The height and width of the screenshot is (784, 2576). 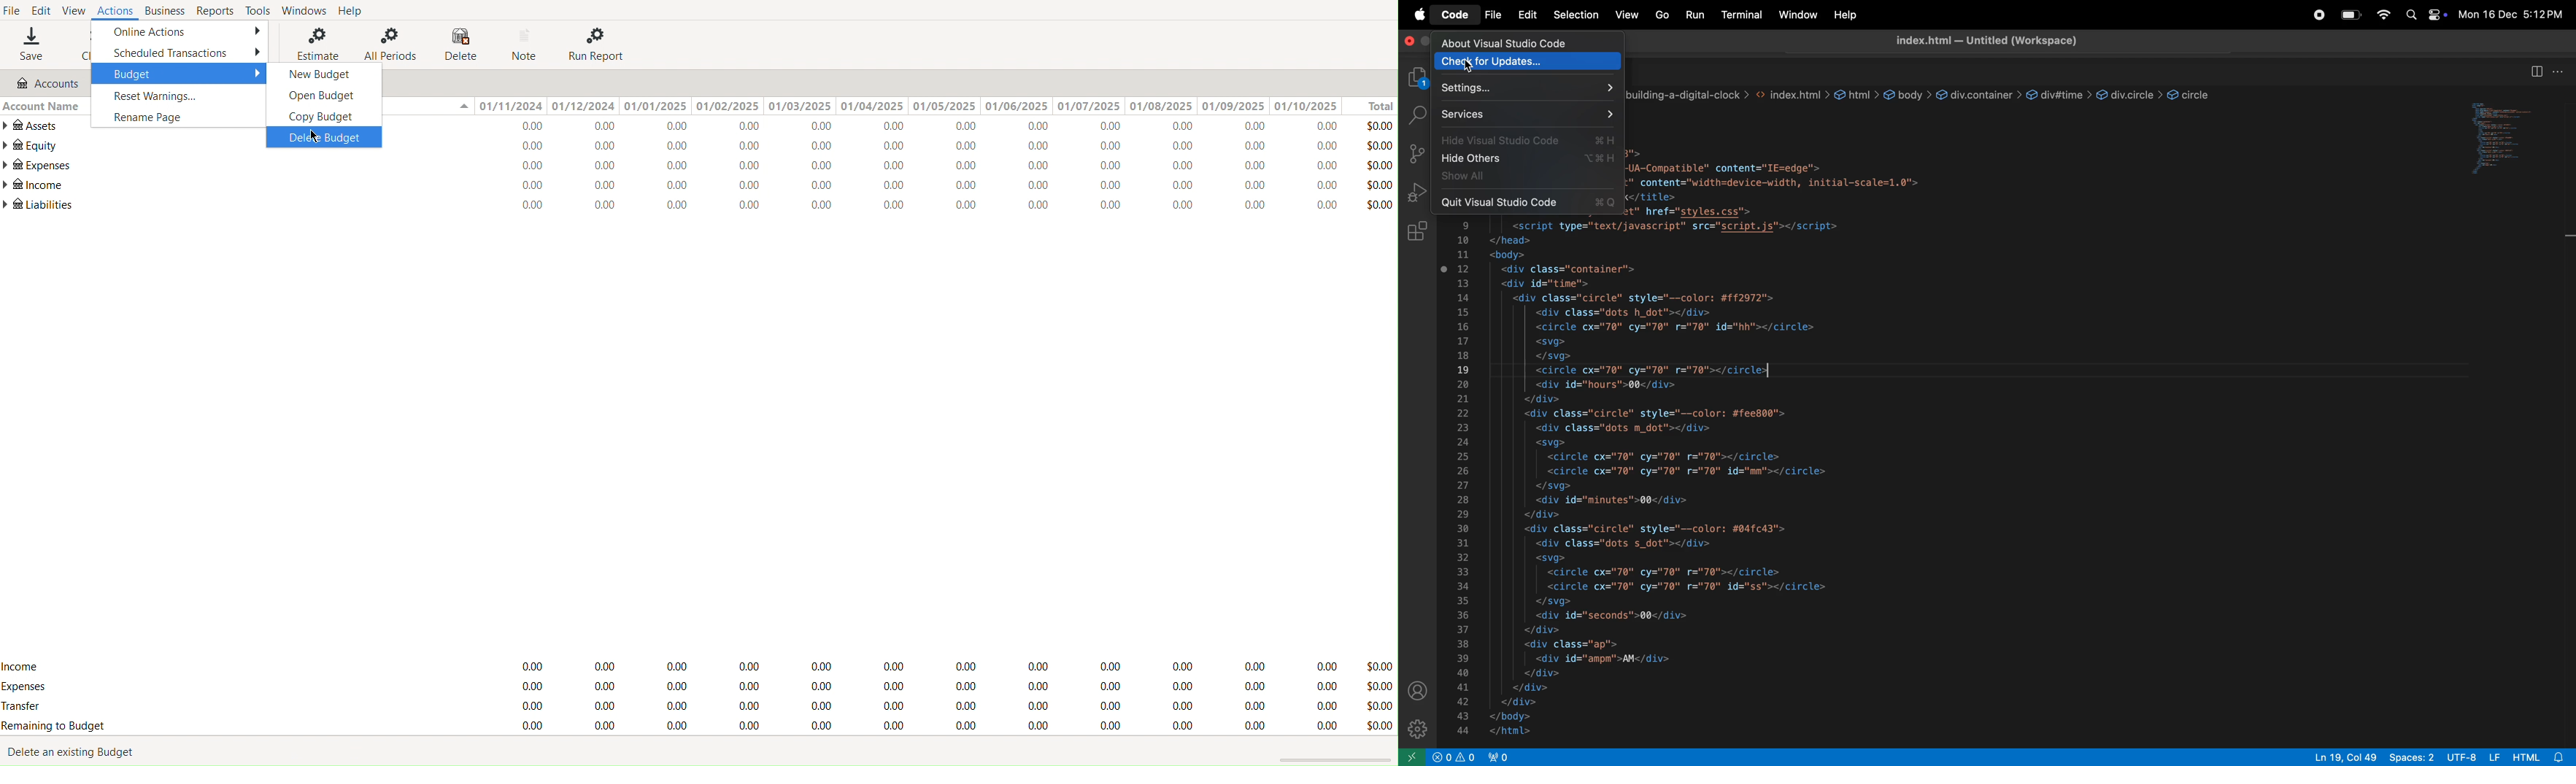 I want to click on Scheduled Transactions, so click(x=181, y=53).